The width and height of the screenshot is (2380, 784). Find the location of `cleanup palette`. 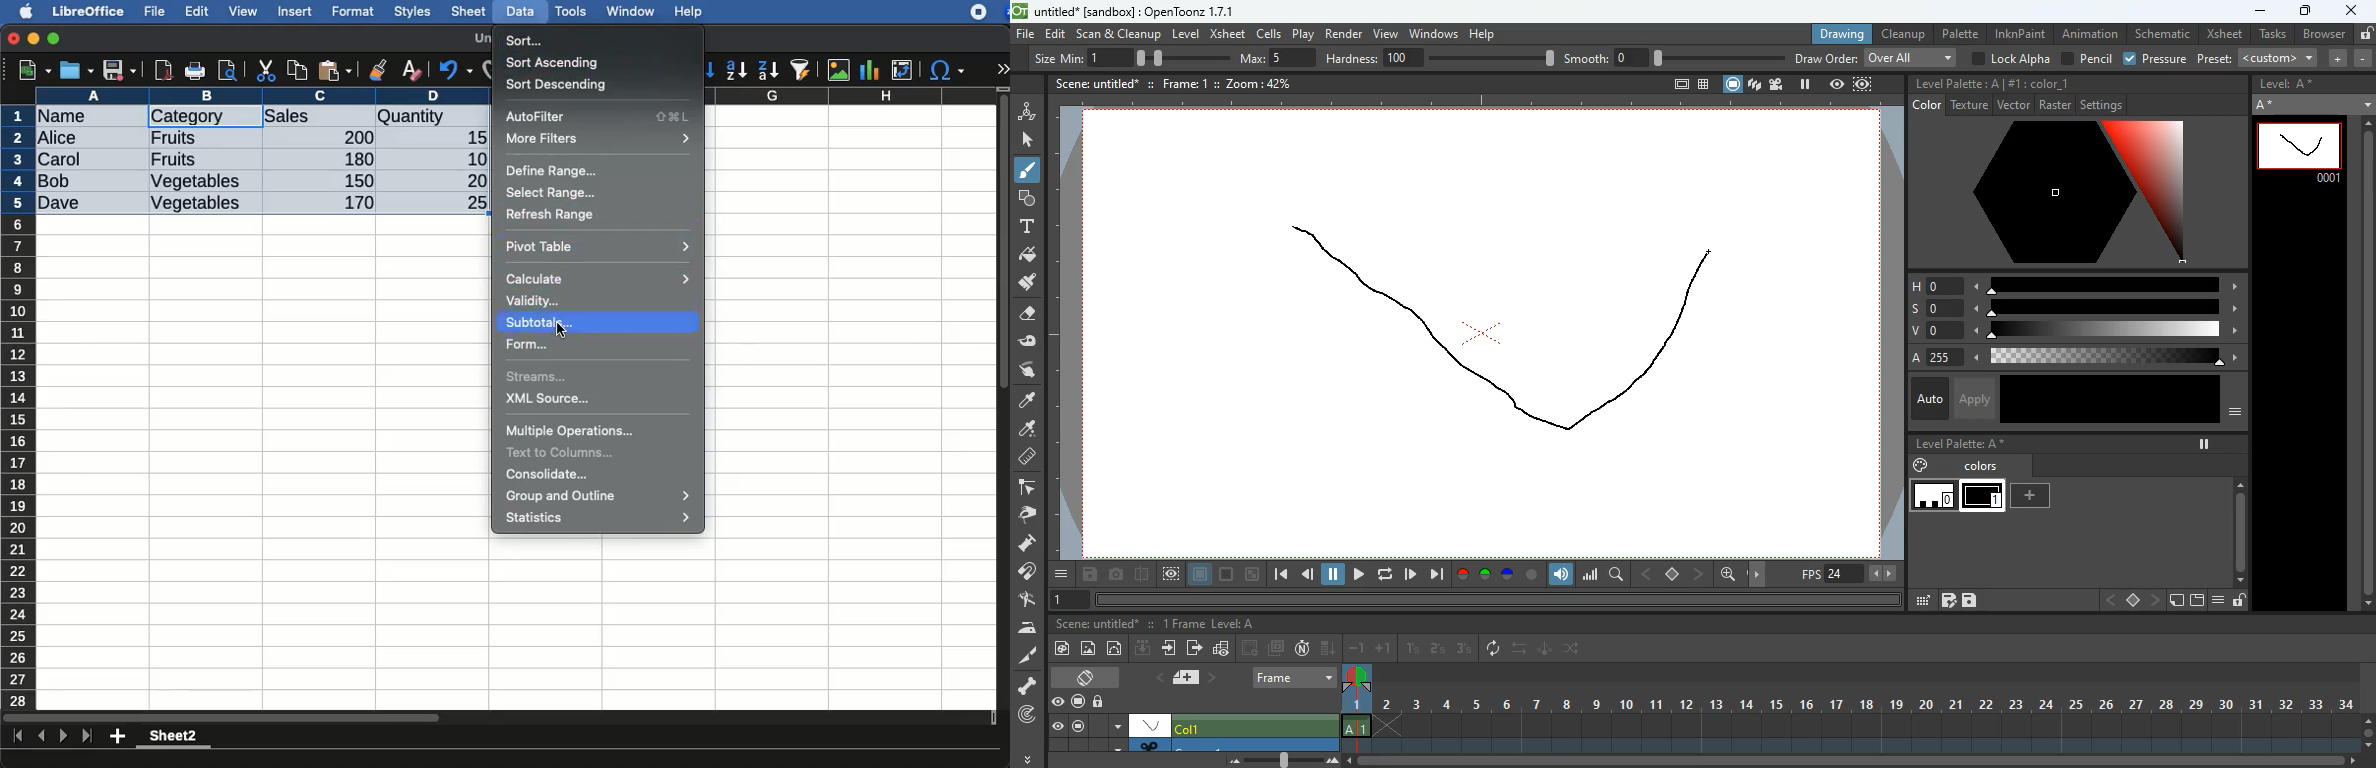

cleanup palette is located at coordinates (1957, 84).